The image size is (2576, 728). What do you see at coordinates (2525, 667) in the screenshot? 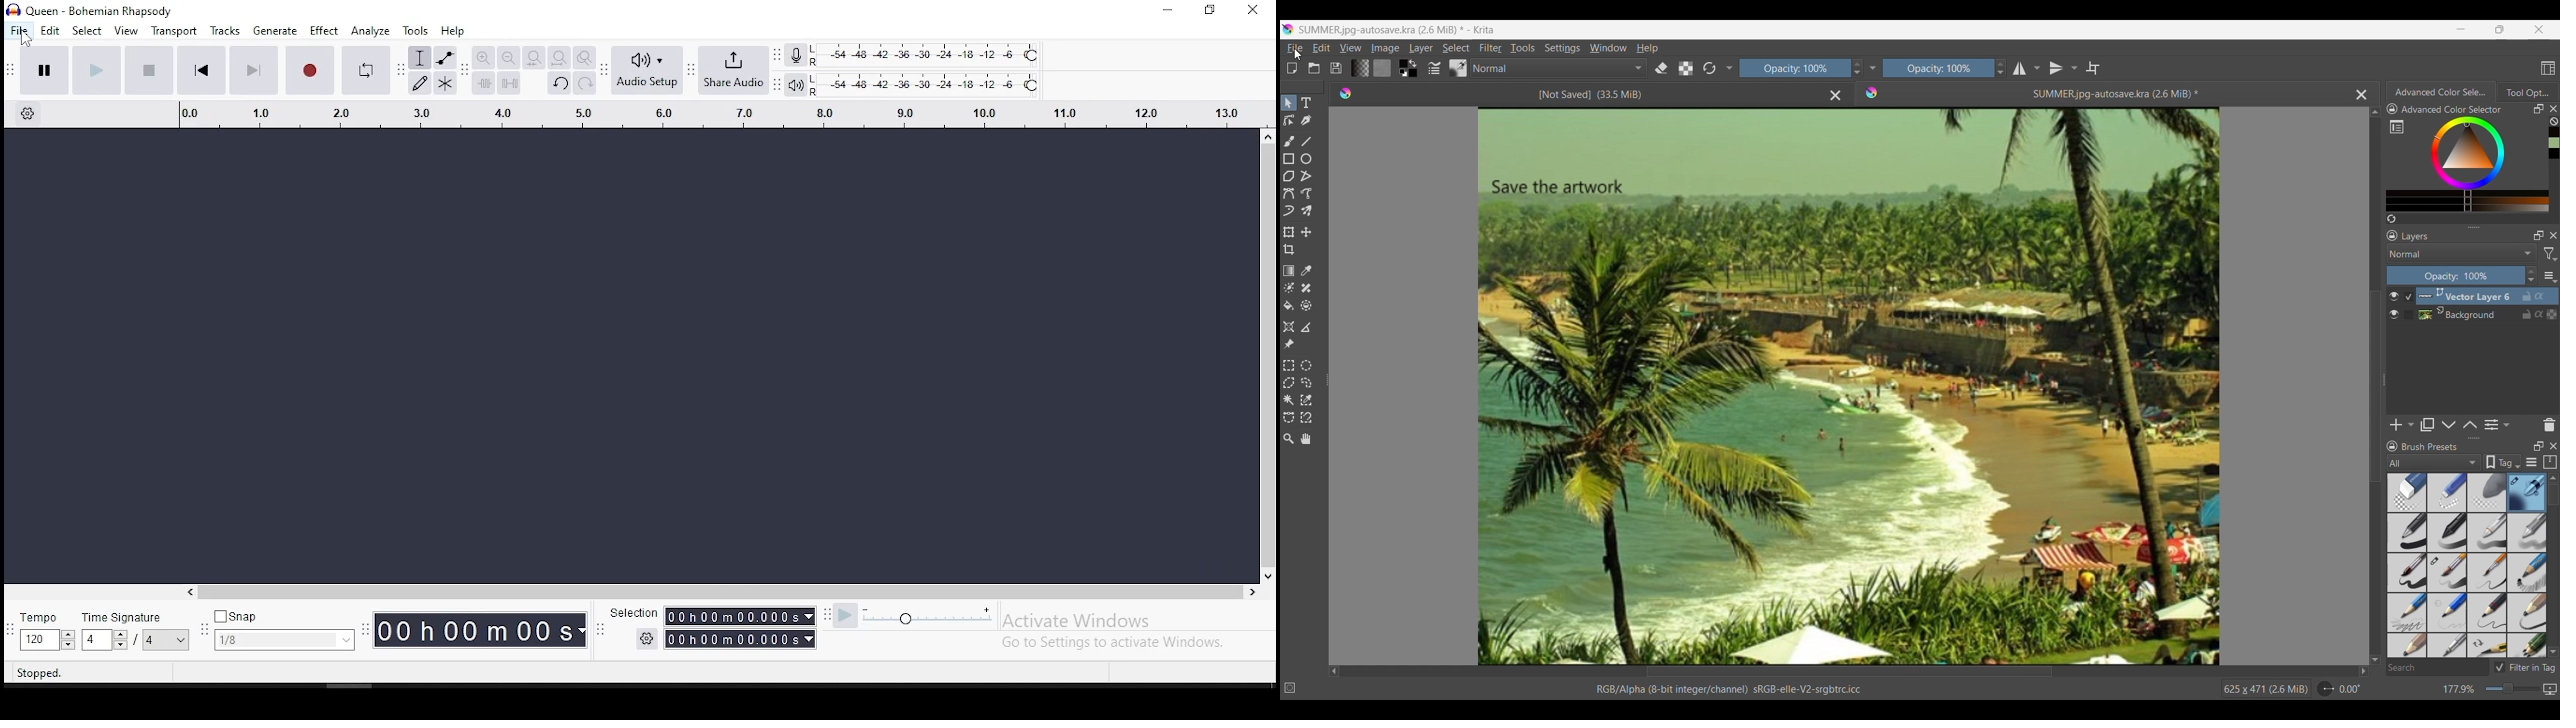
I see `Toggle to filter in tag` at bounding box center [2525, 667].